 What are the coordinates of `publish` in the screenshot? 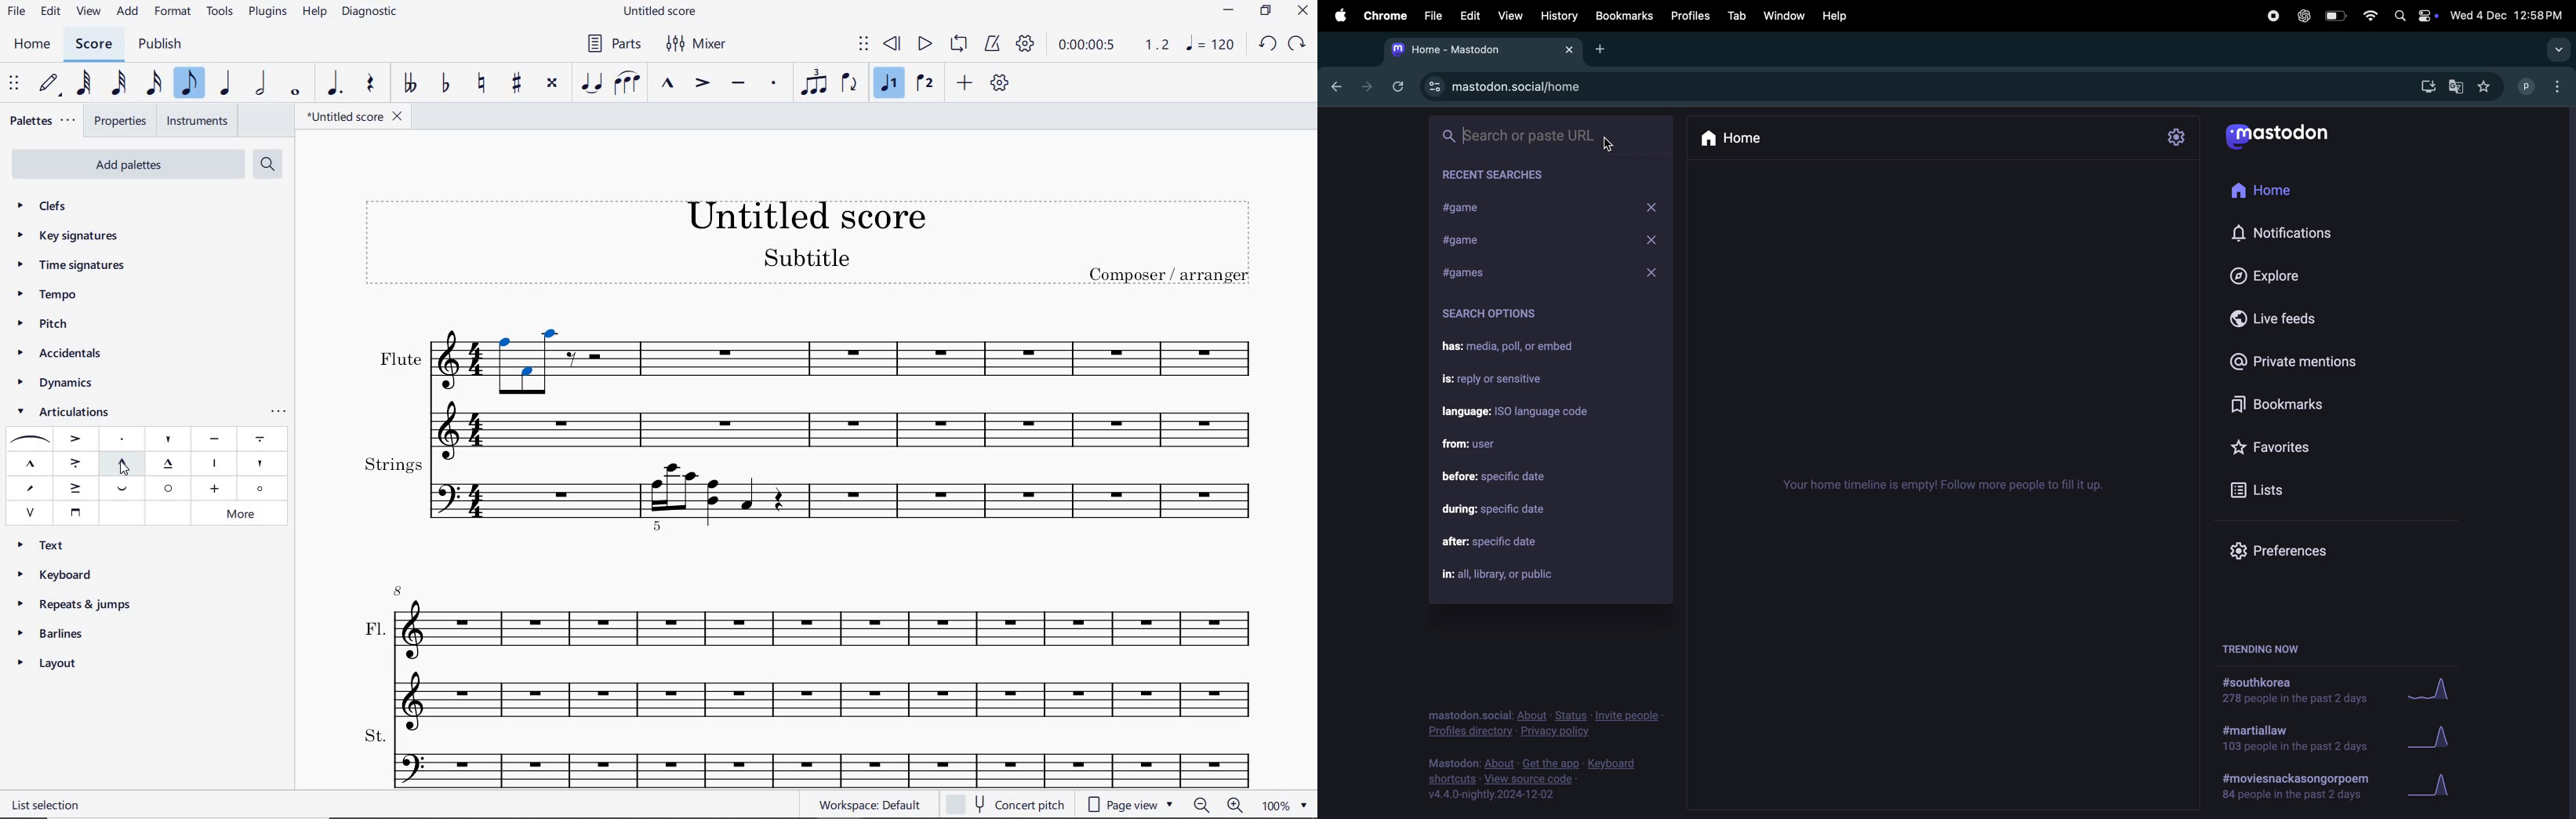 It's located at (159, 45).